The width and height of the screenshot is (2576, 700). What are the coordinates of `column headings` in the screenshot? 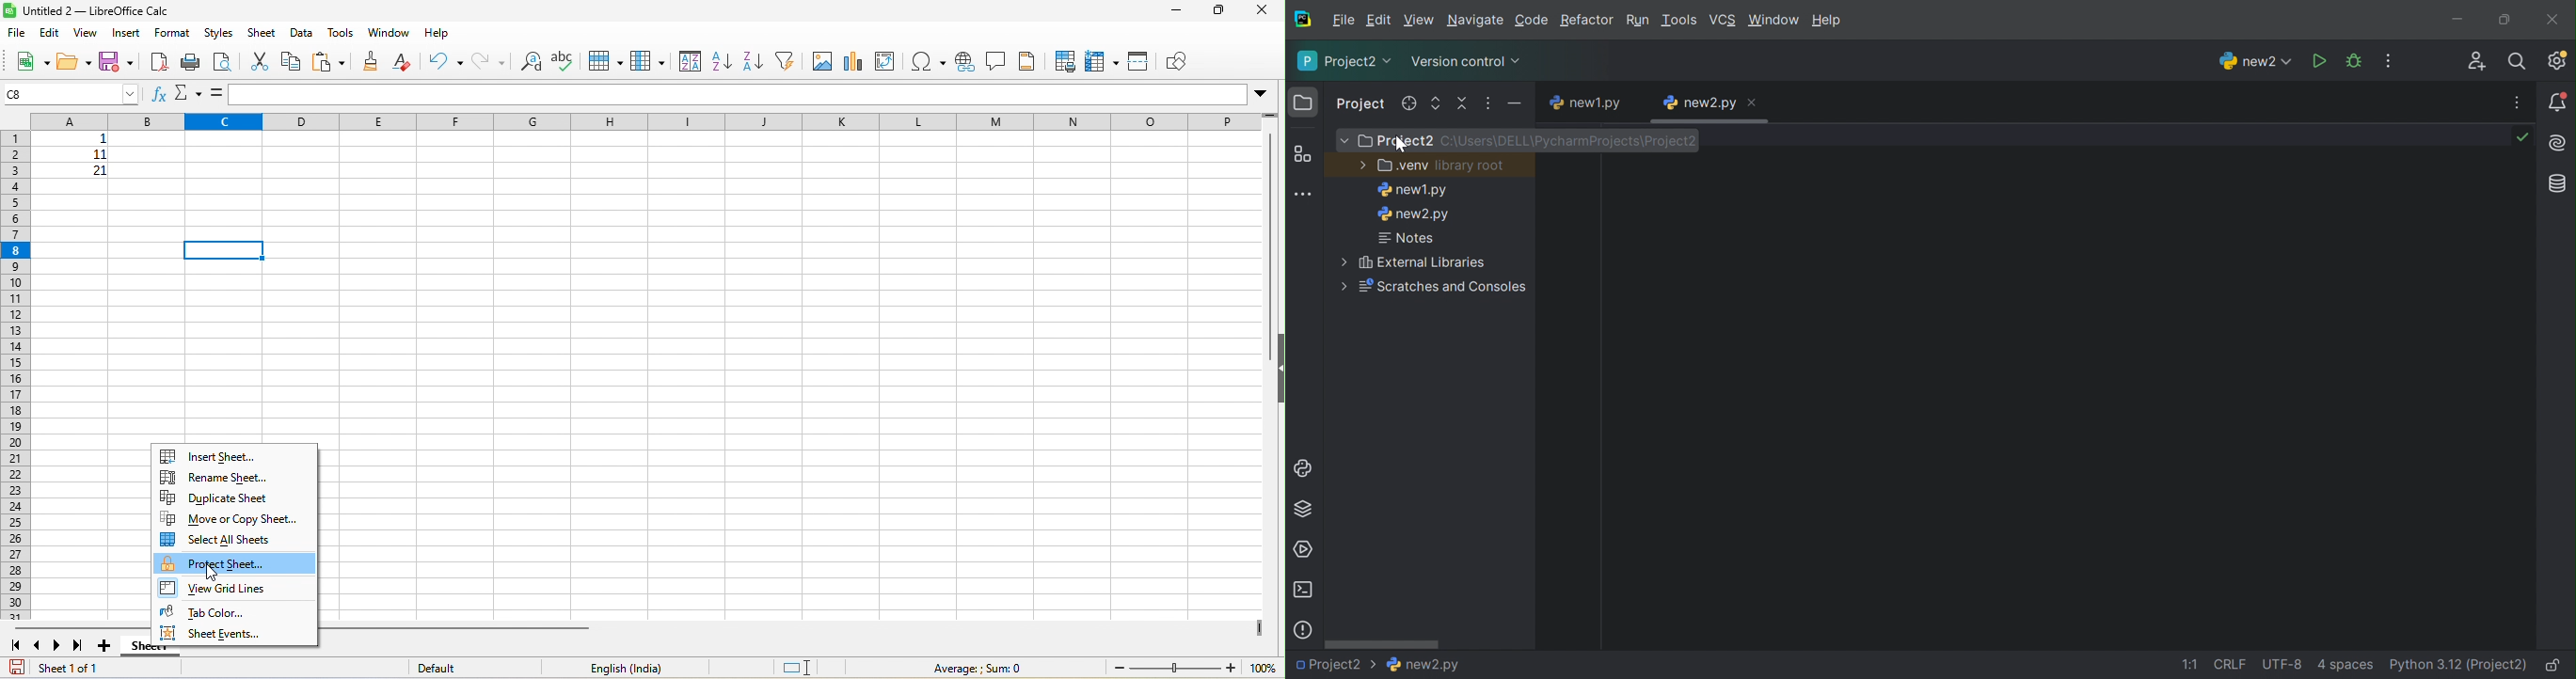 It's located at (636, 119).